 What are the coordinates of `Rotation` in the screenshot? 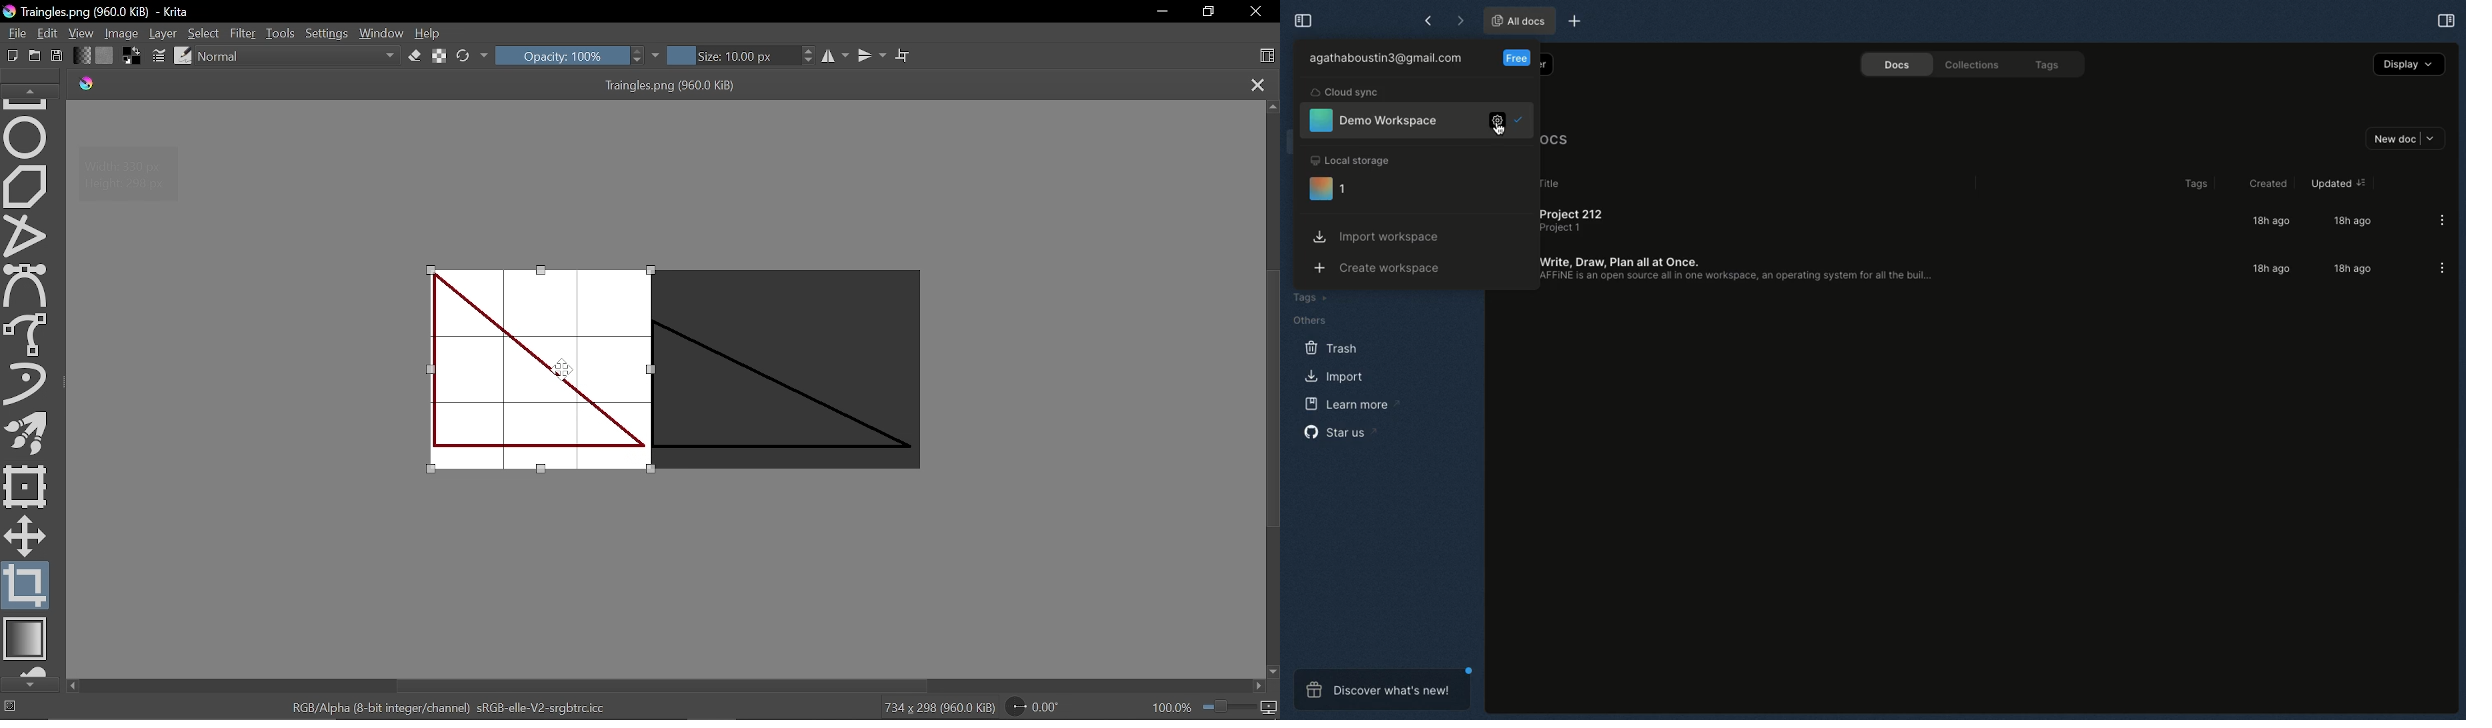 It's located at (1039, 707).